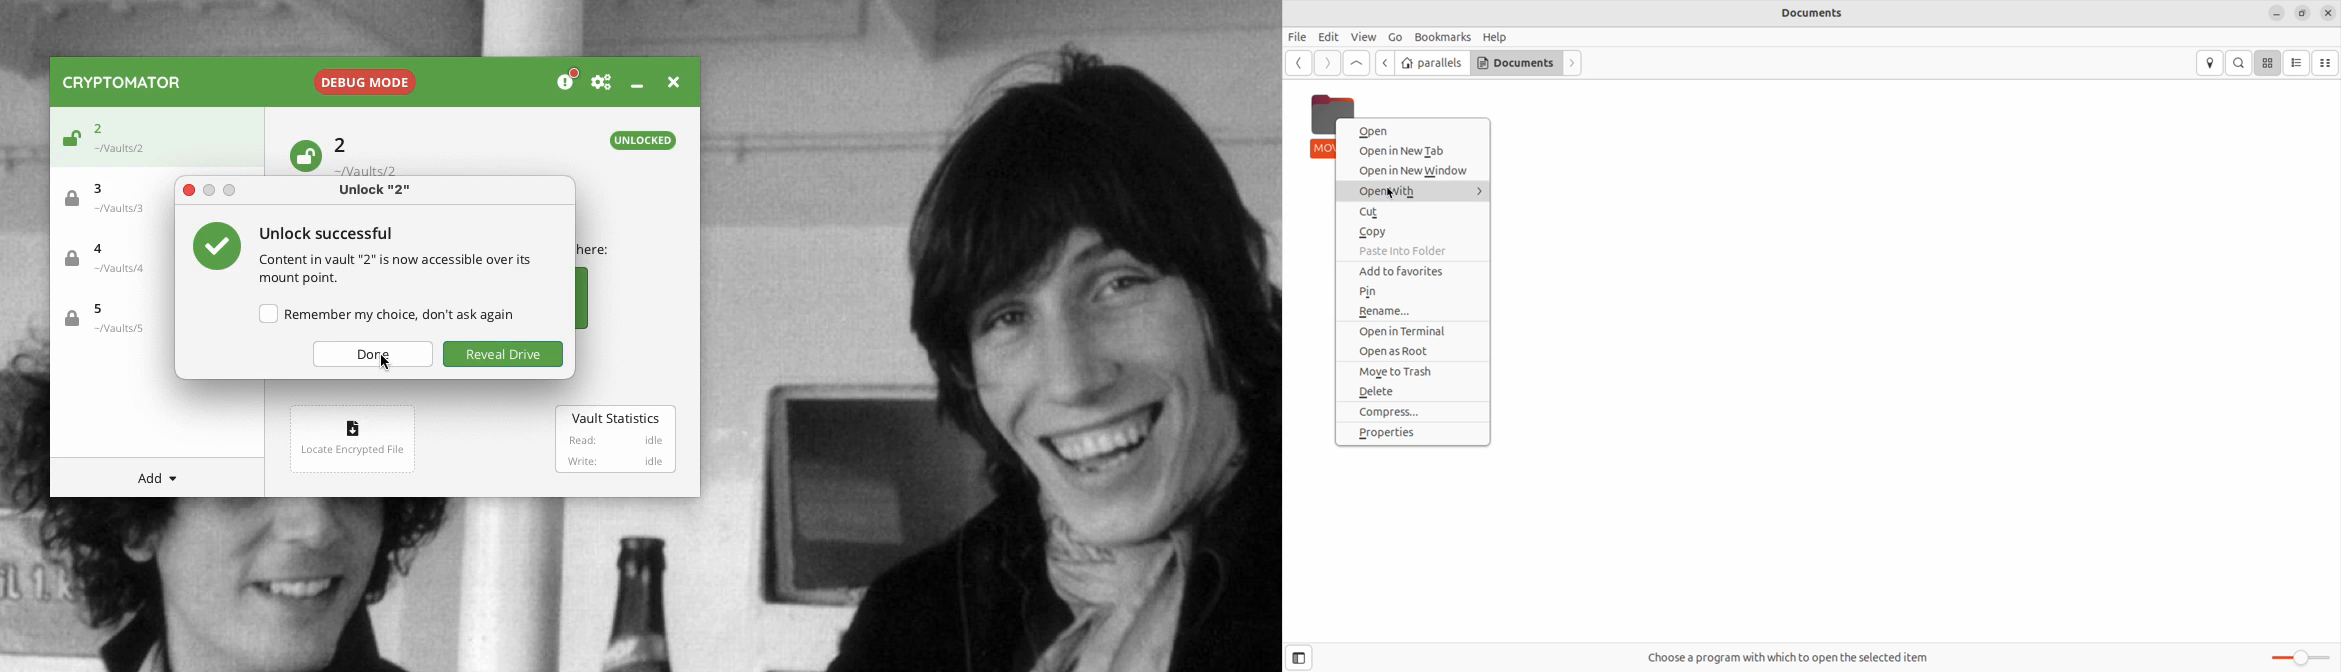 The width and height of the screenshot is (2352, 672). What do you see at coordinates (1416, 432) in the screenshot?
I see `properties` at bounding box center [1416, 432].